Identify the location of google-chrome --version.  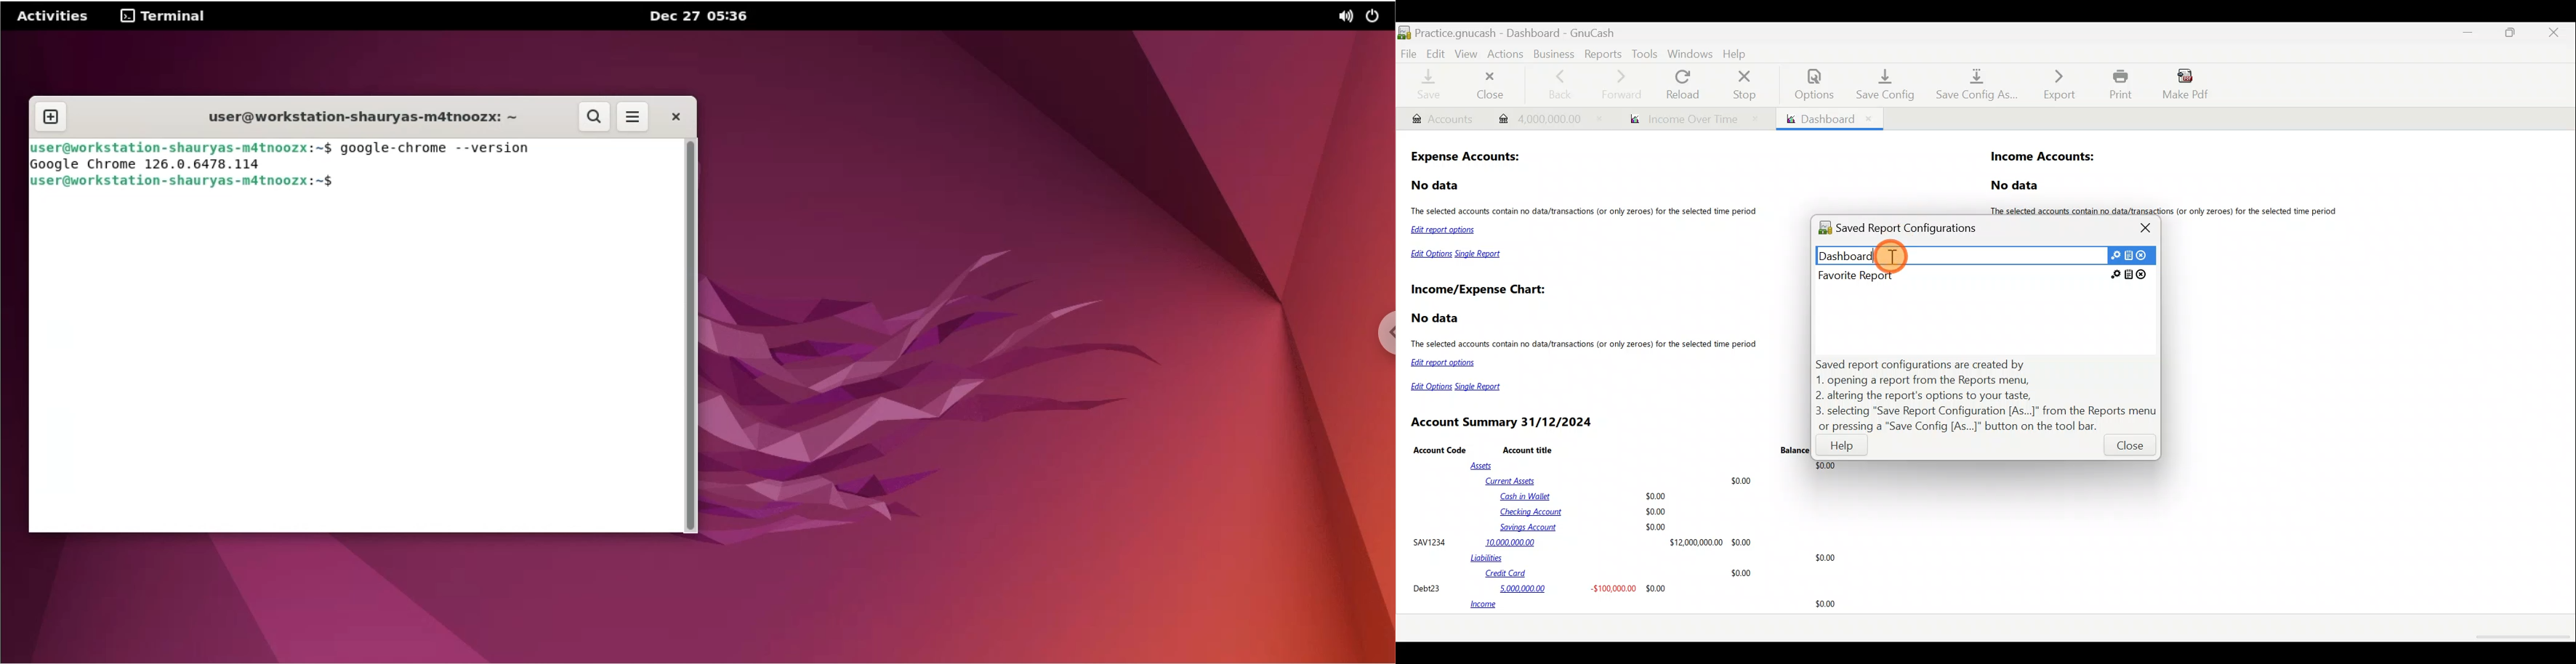
(438, 149).